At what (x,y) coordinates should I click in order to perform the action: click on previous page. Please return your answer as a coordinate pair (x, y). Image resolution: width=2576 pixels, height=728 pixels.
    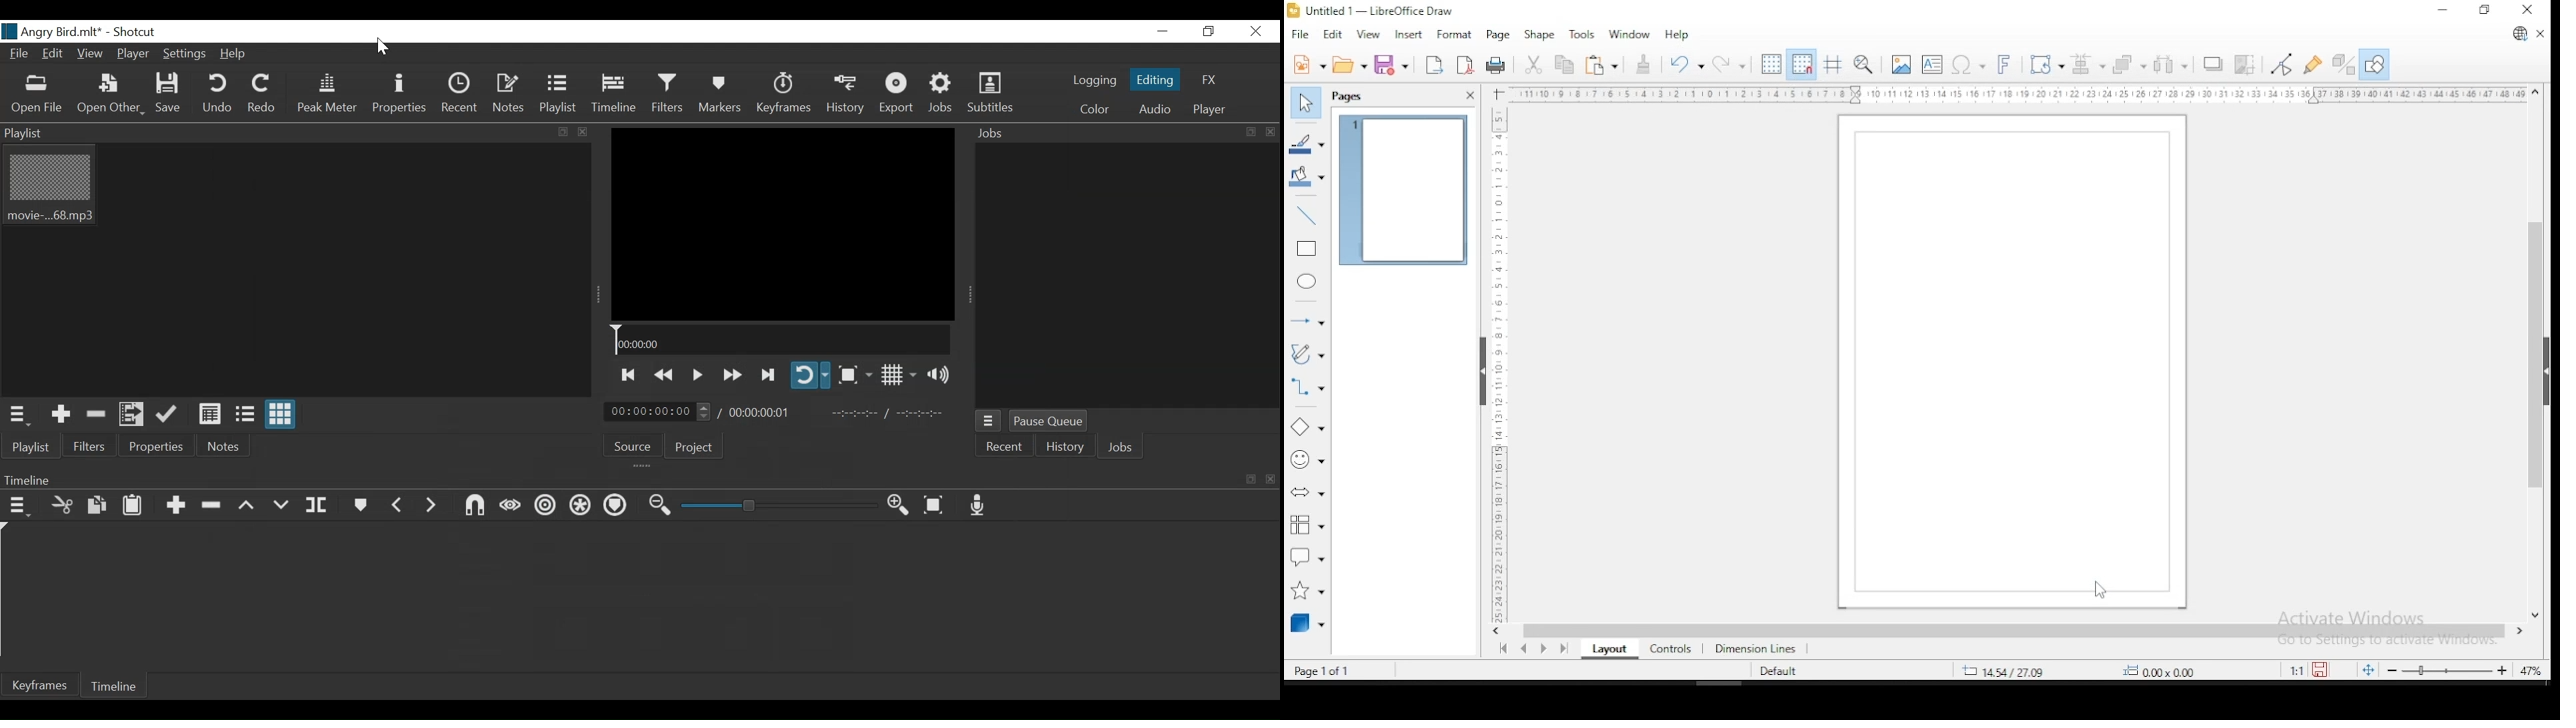
    Looking at the image, I should click on (1524, 651).